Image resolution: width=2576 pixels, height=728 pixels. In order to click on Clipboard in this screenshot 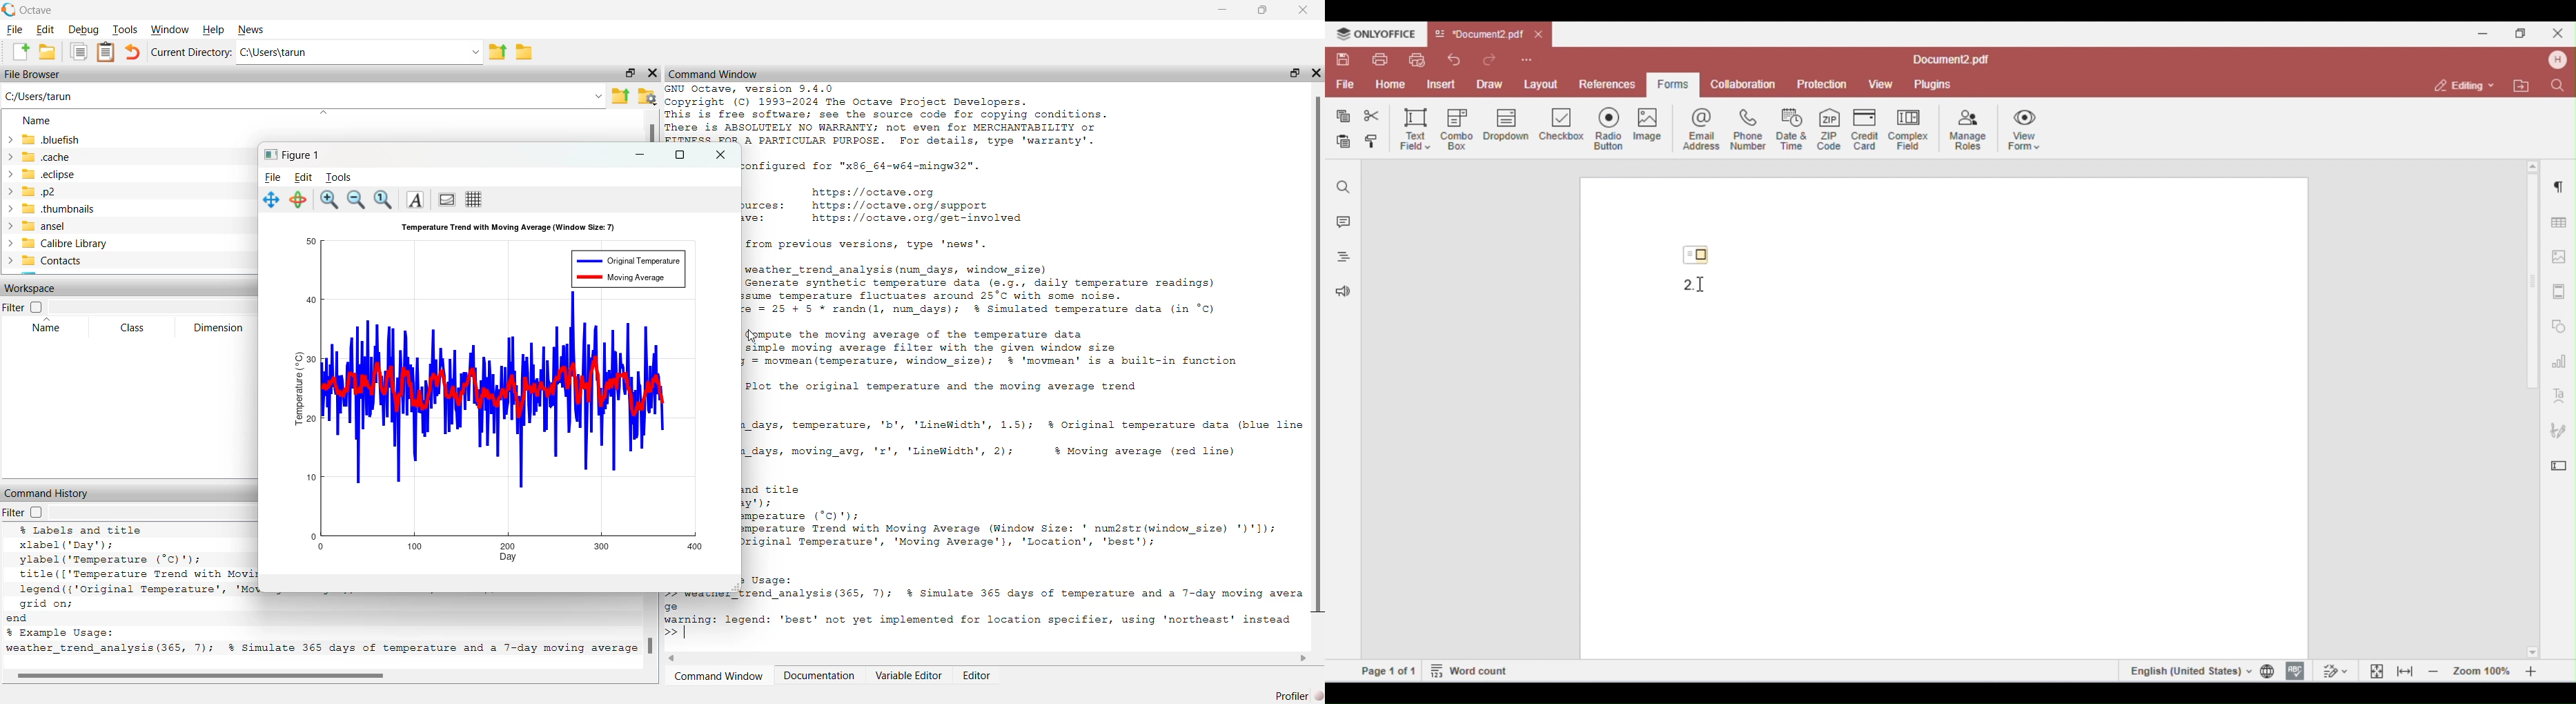, I will do `click(104, 52)`.